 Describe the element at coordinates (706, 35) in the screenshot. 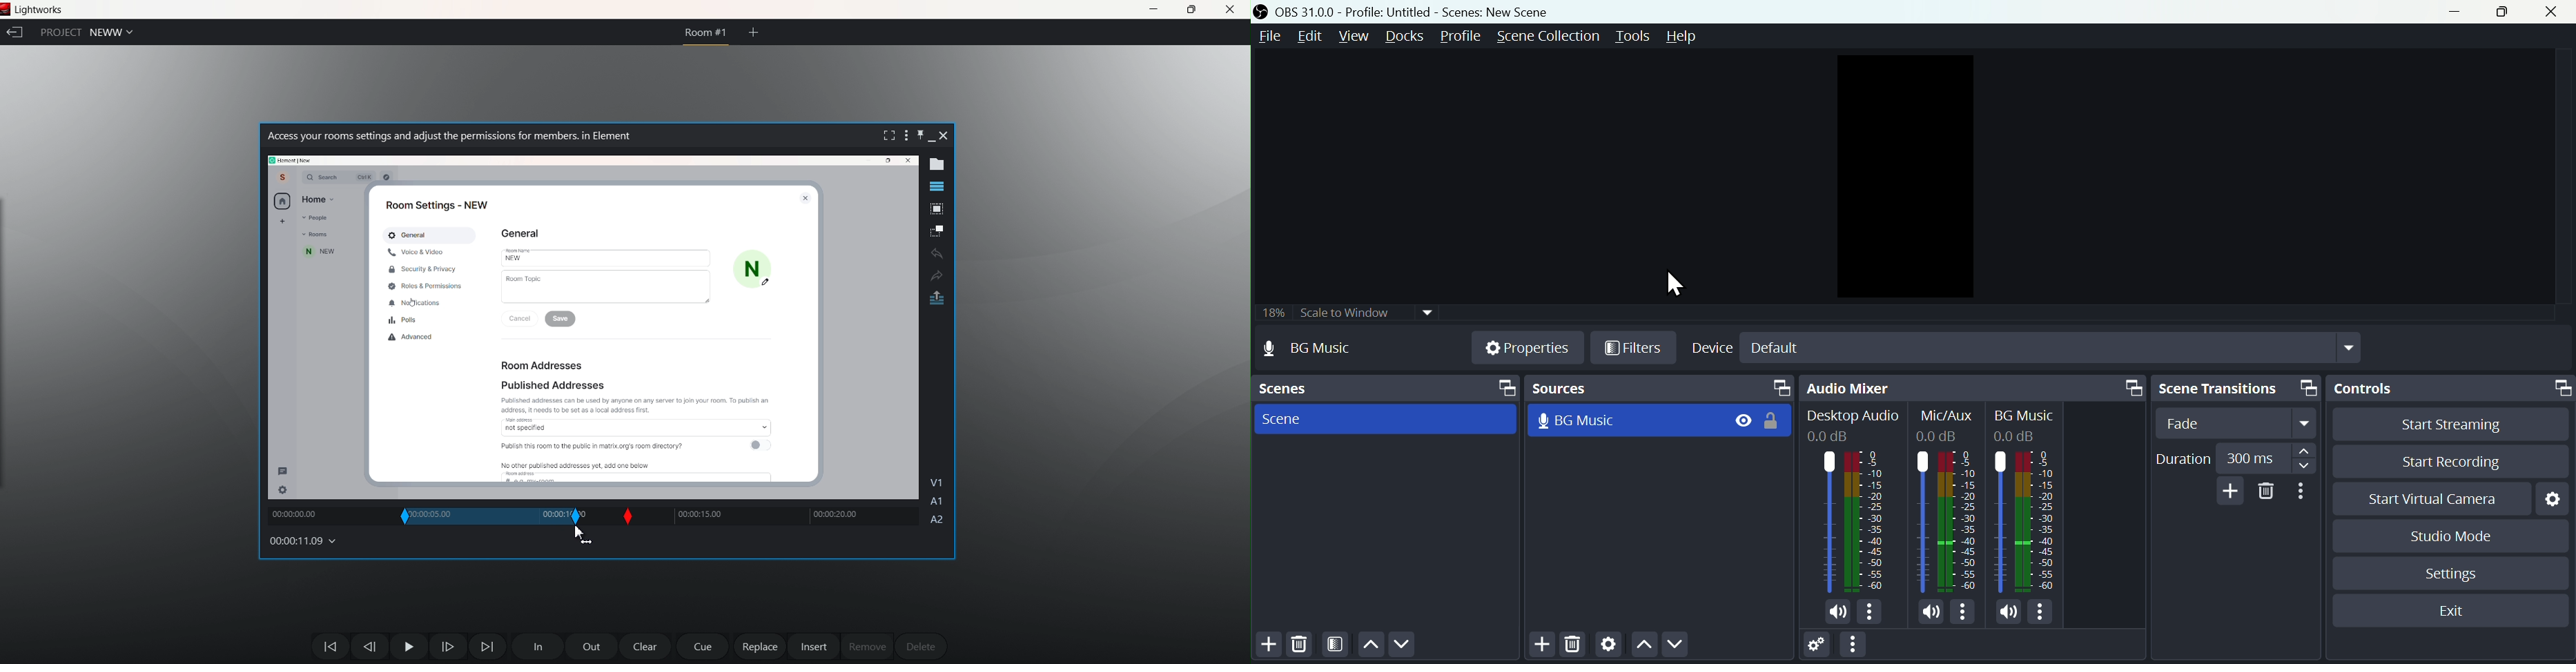

I see `Room #1` at that location.